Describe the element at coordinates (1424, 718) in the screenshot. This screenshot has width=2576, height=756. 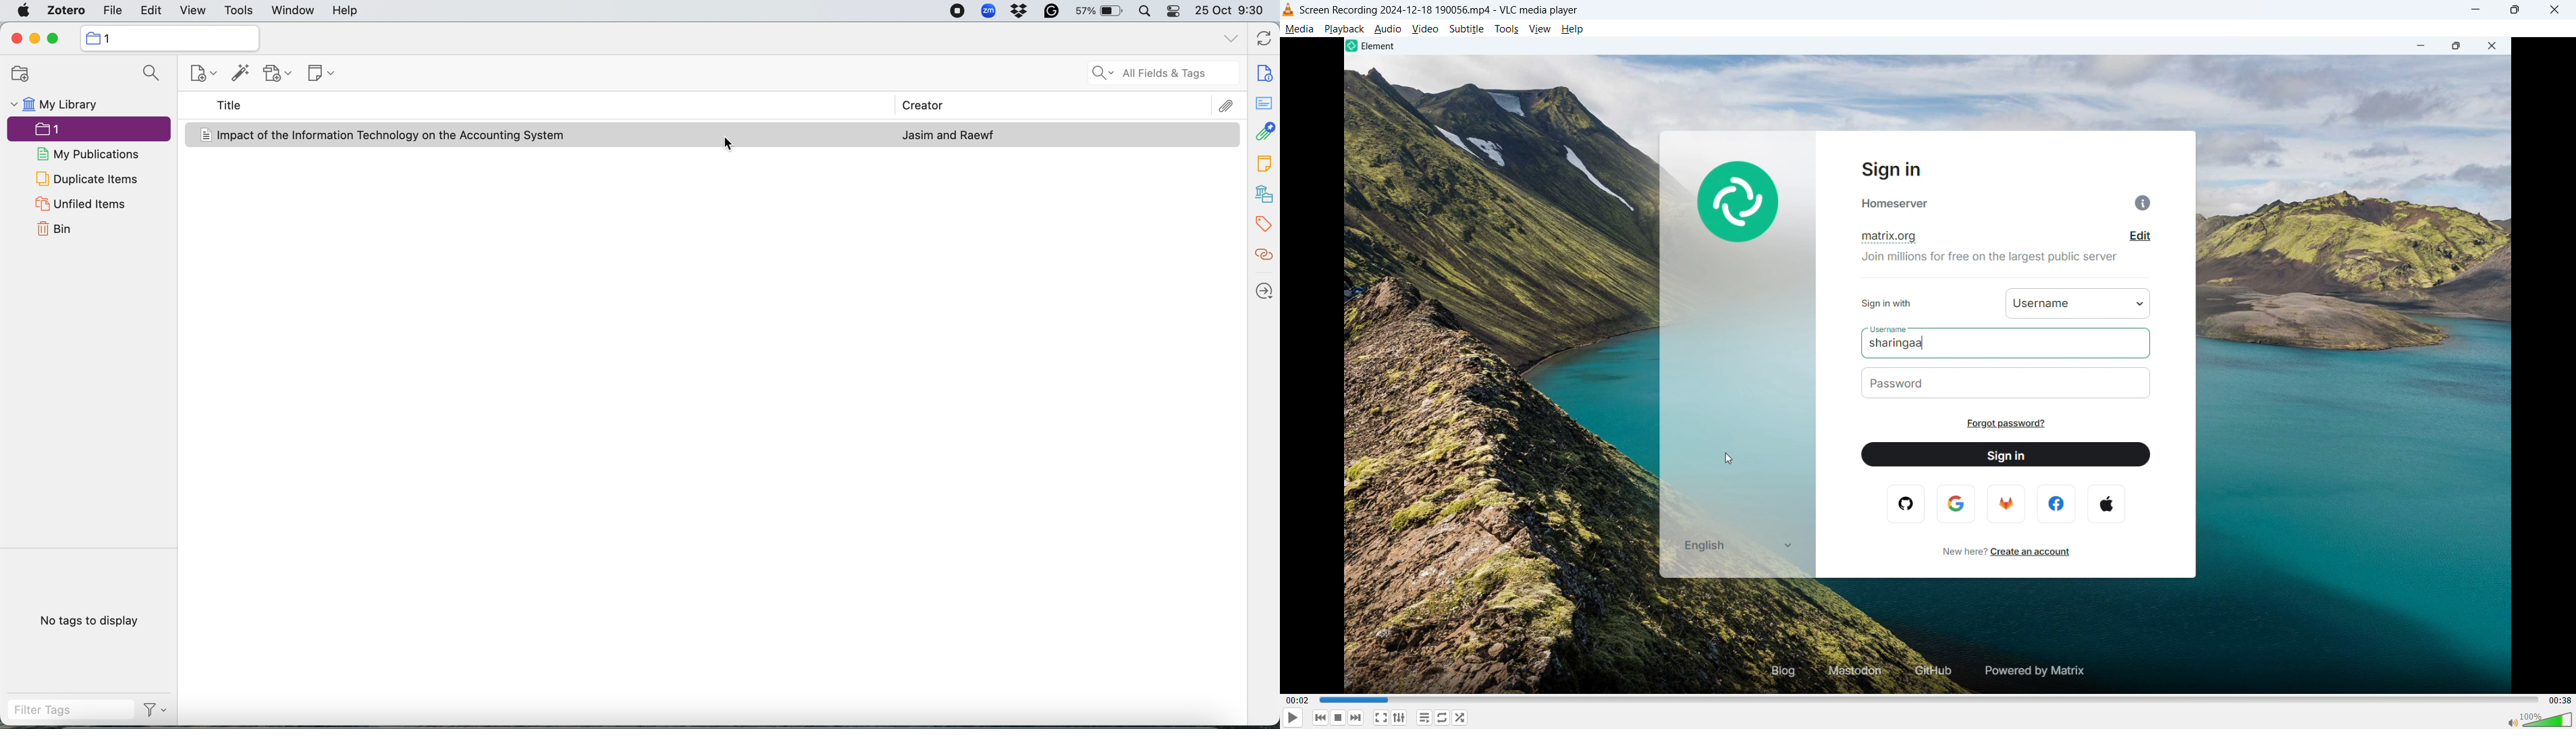
I see `Toggle playlist ` at that location.